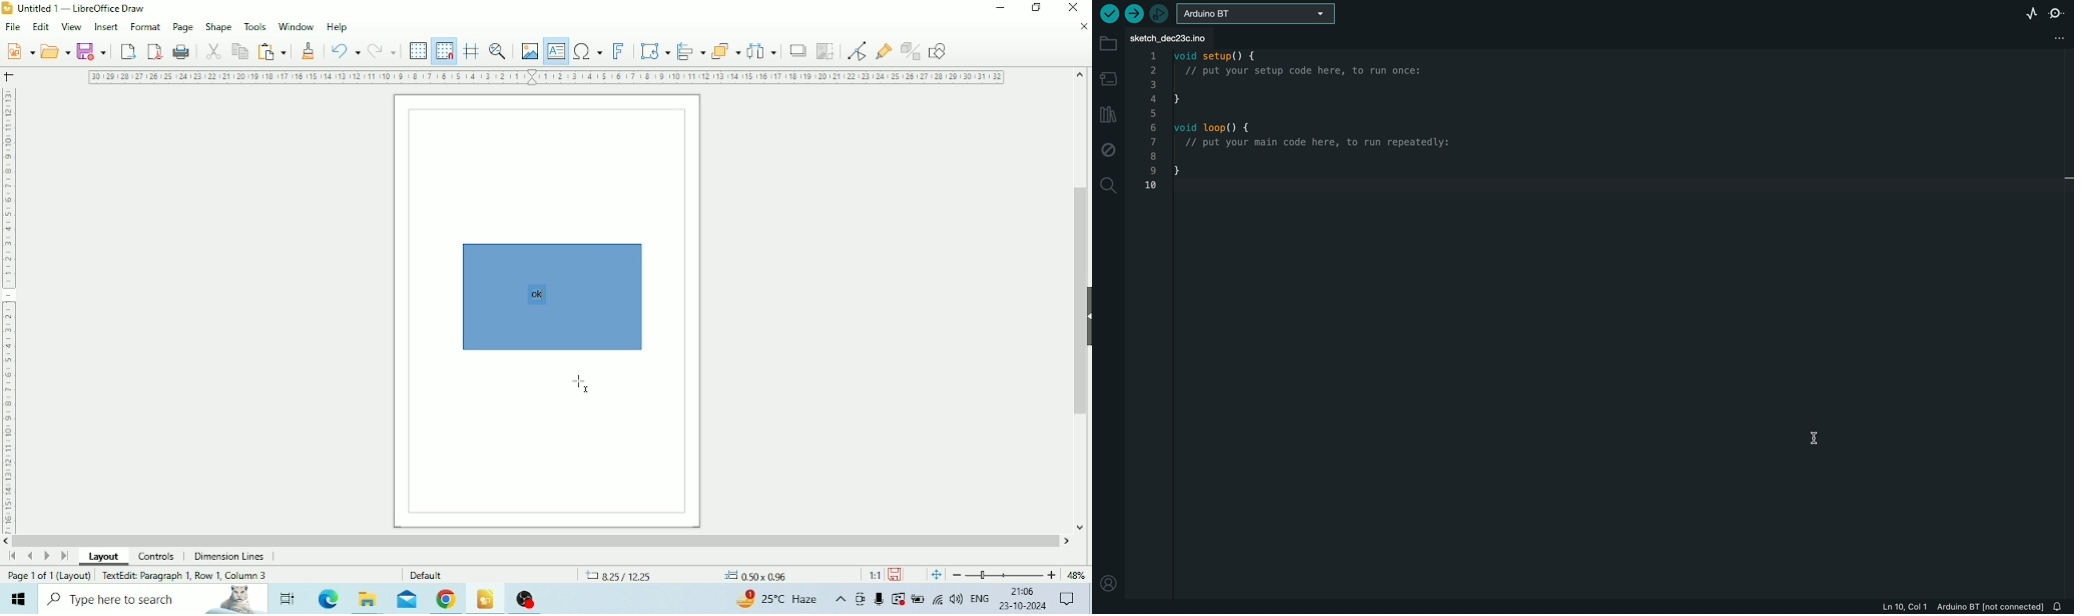 The width and height of the screenshot is (2100, 616). What do you see at coordinates (286, 599) in the screenshot?
I see `Task View` at bounding box center [286, 599].